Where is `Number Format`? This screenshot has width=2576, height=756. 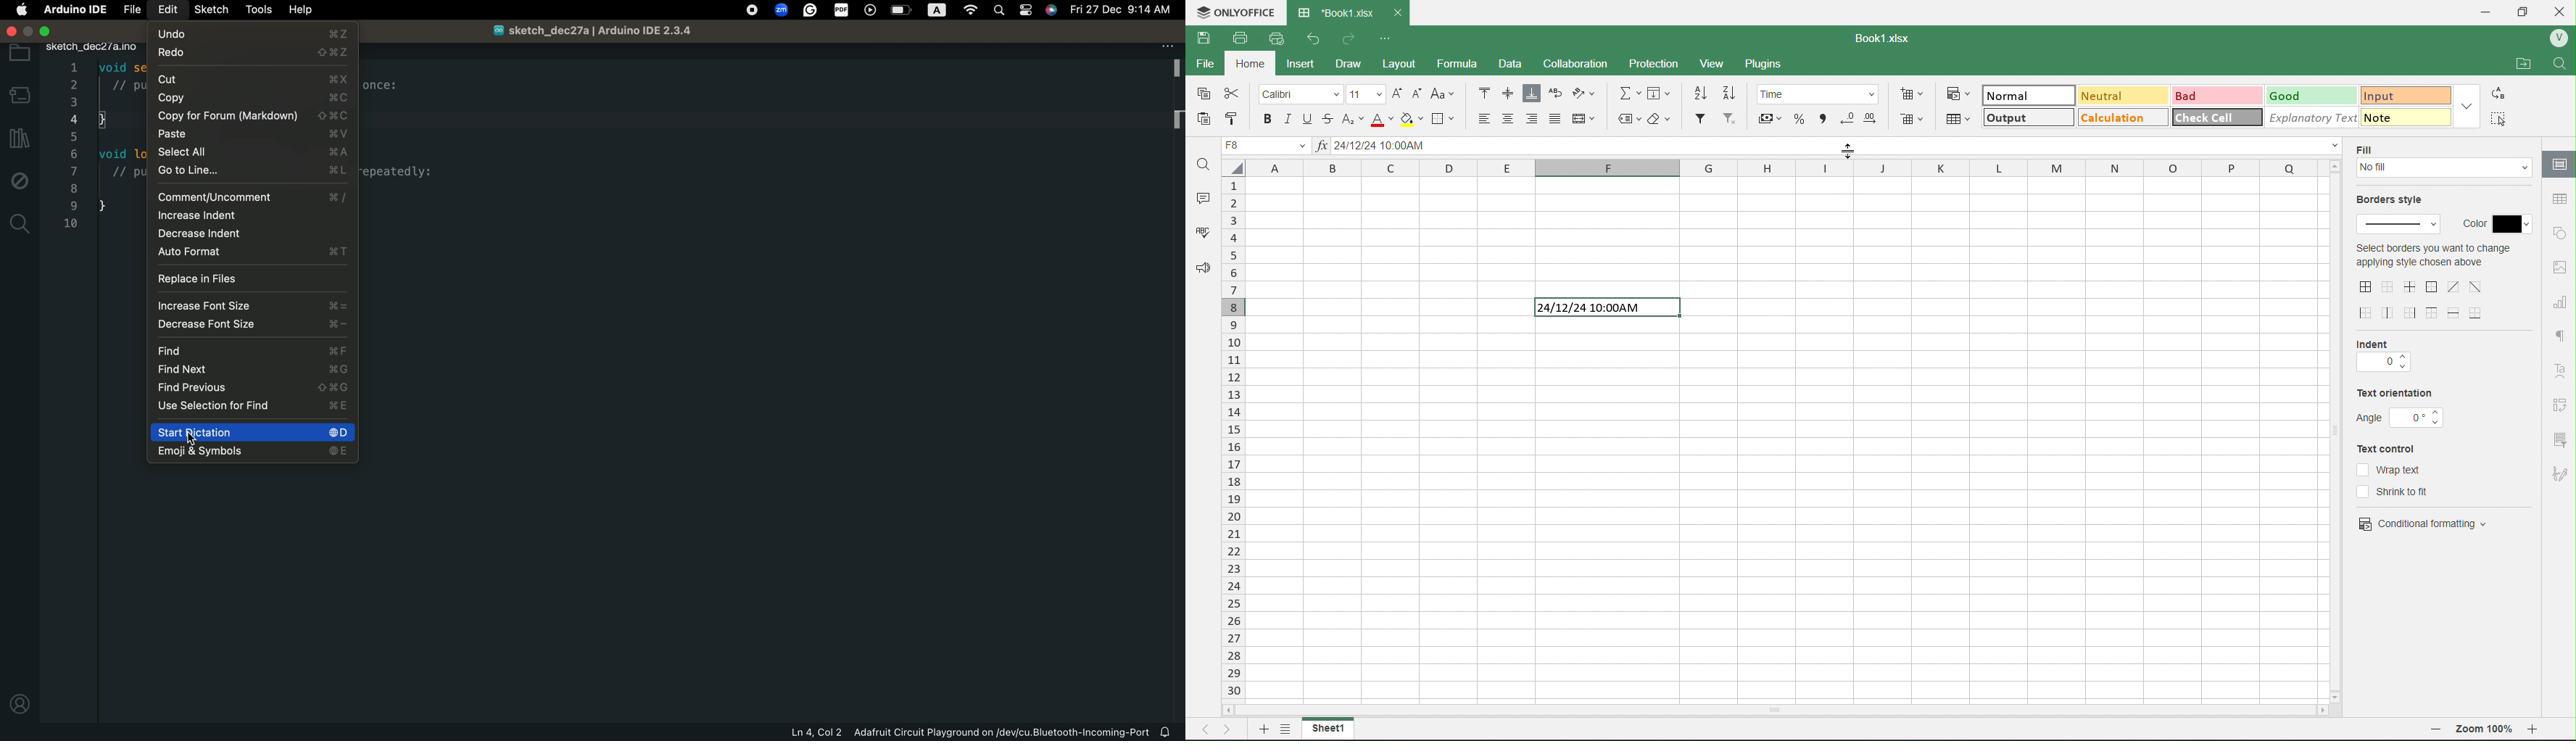
Number Format is located at coordinates (1821, 93).